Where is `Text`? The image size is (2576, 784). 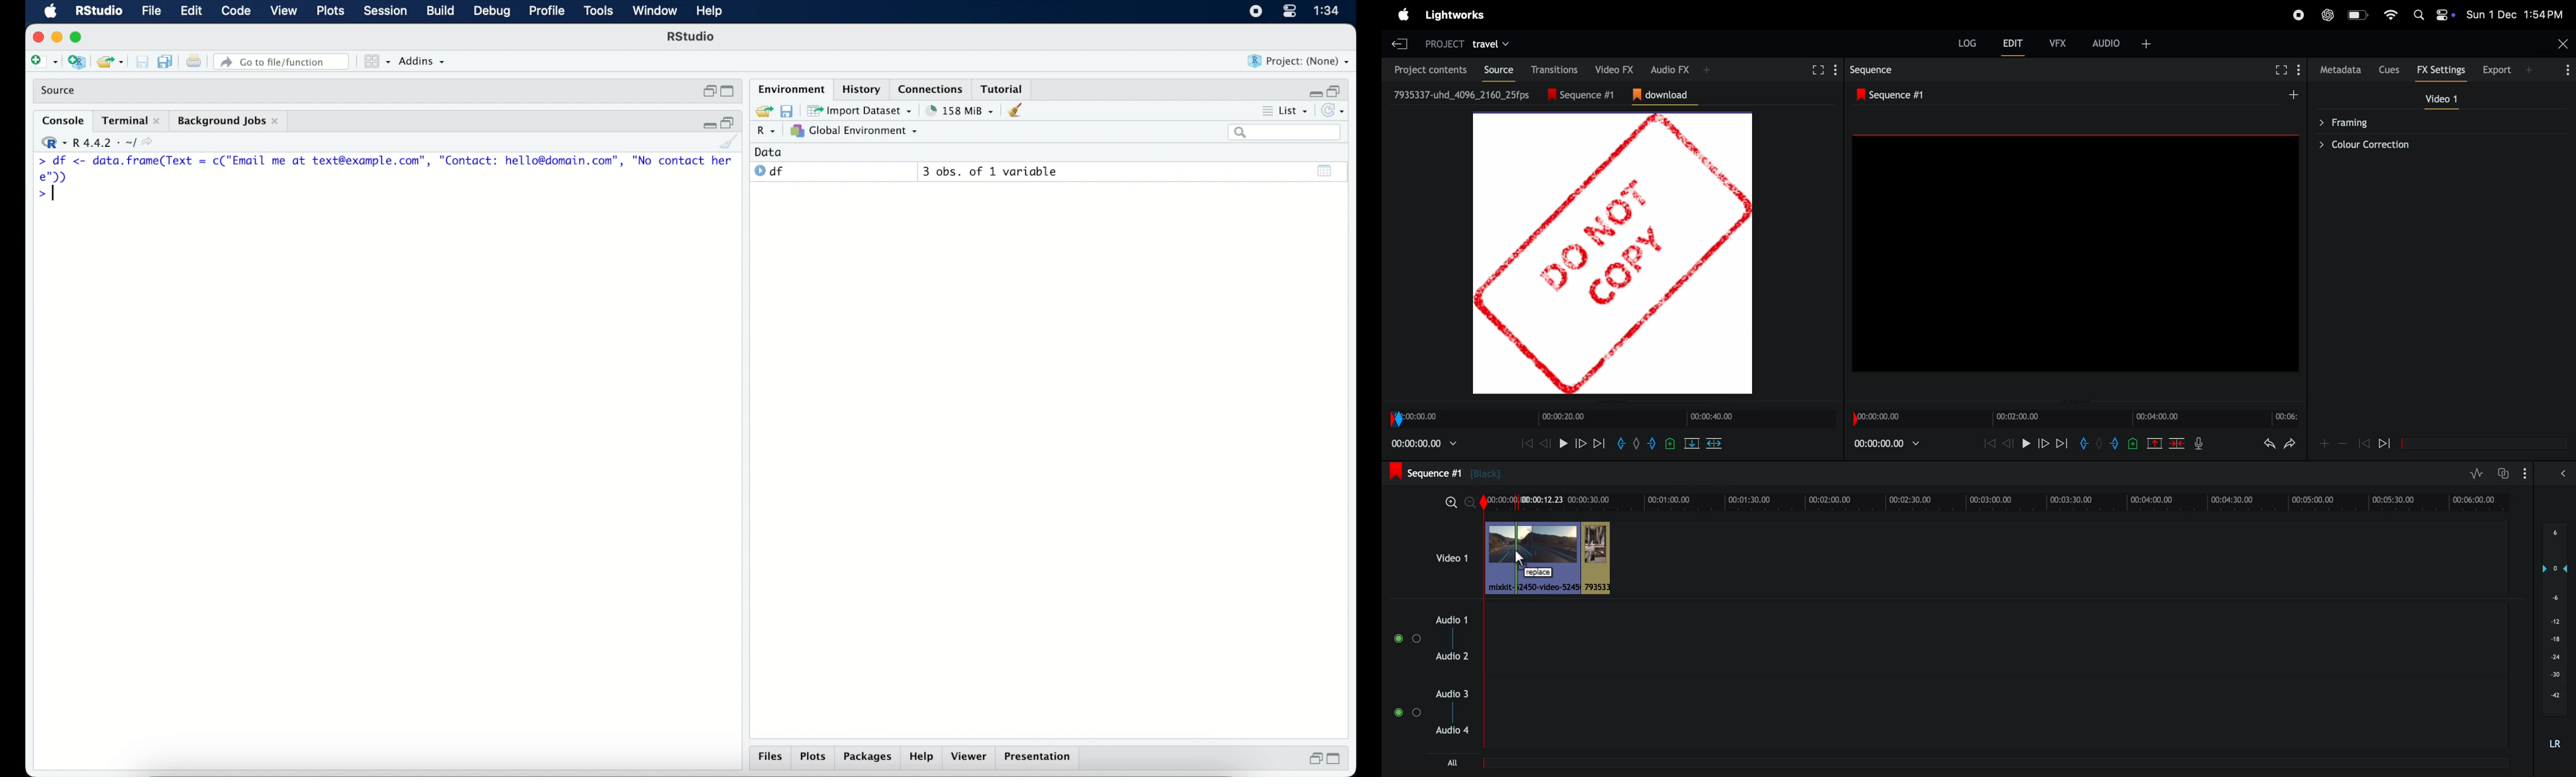 Text is located at coordinates (2555, 744).